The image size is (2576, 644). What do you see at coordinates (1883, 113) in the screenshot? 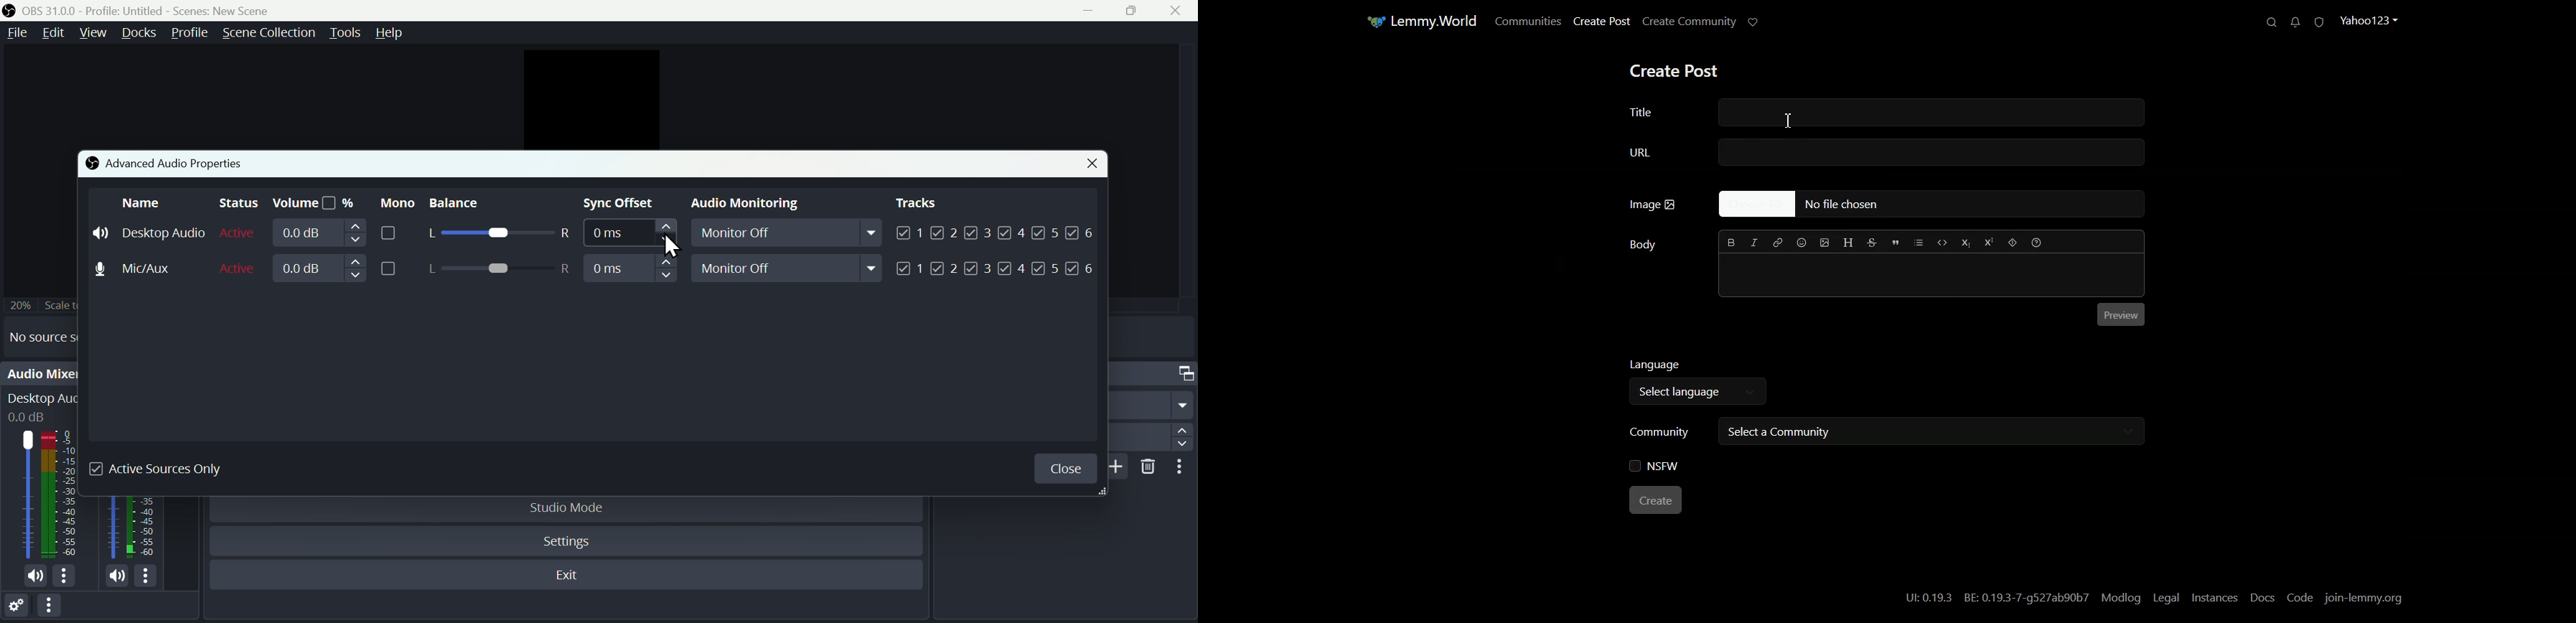
I see `Title` at bounding box center [1883, 113].